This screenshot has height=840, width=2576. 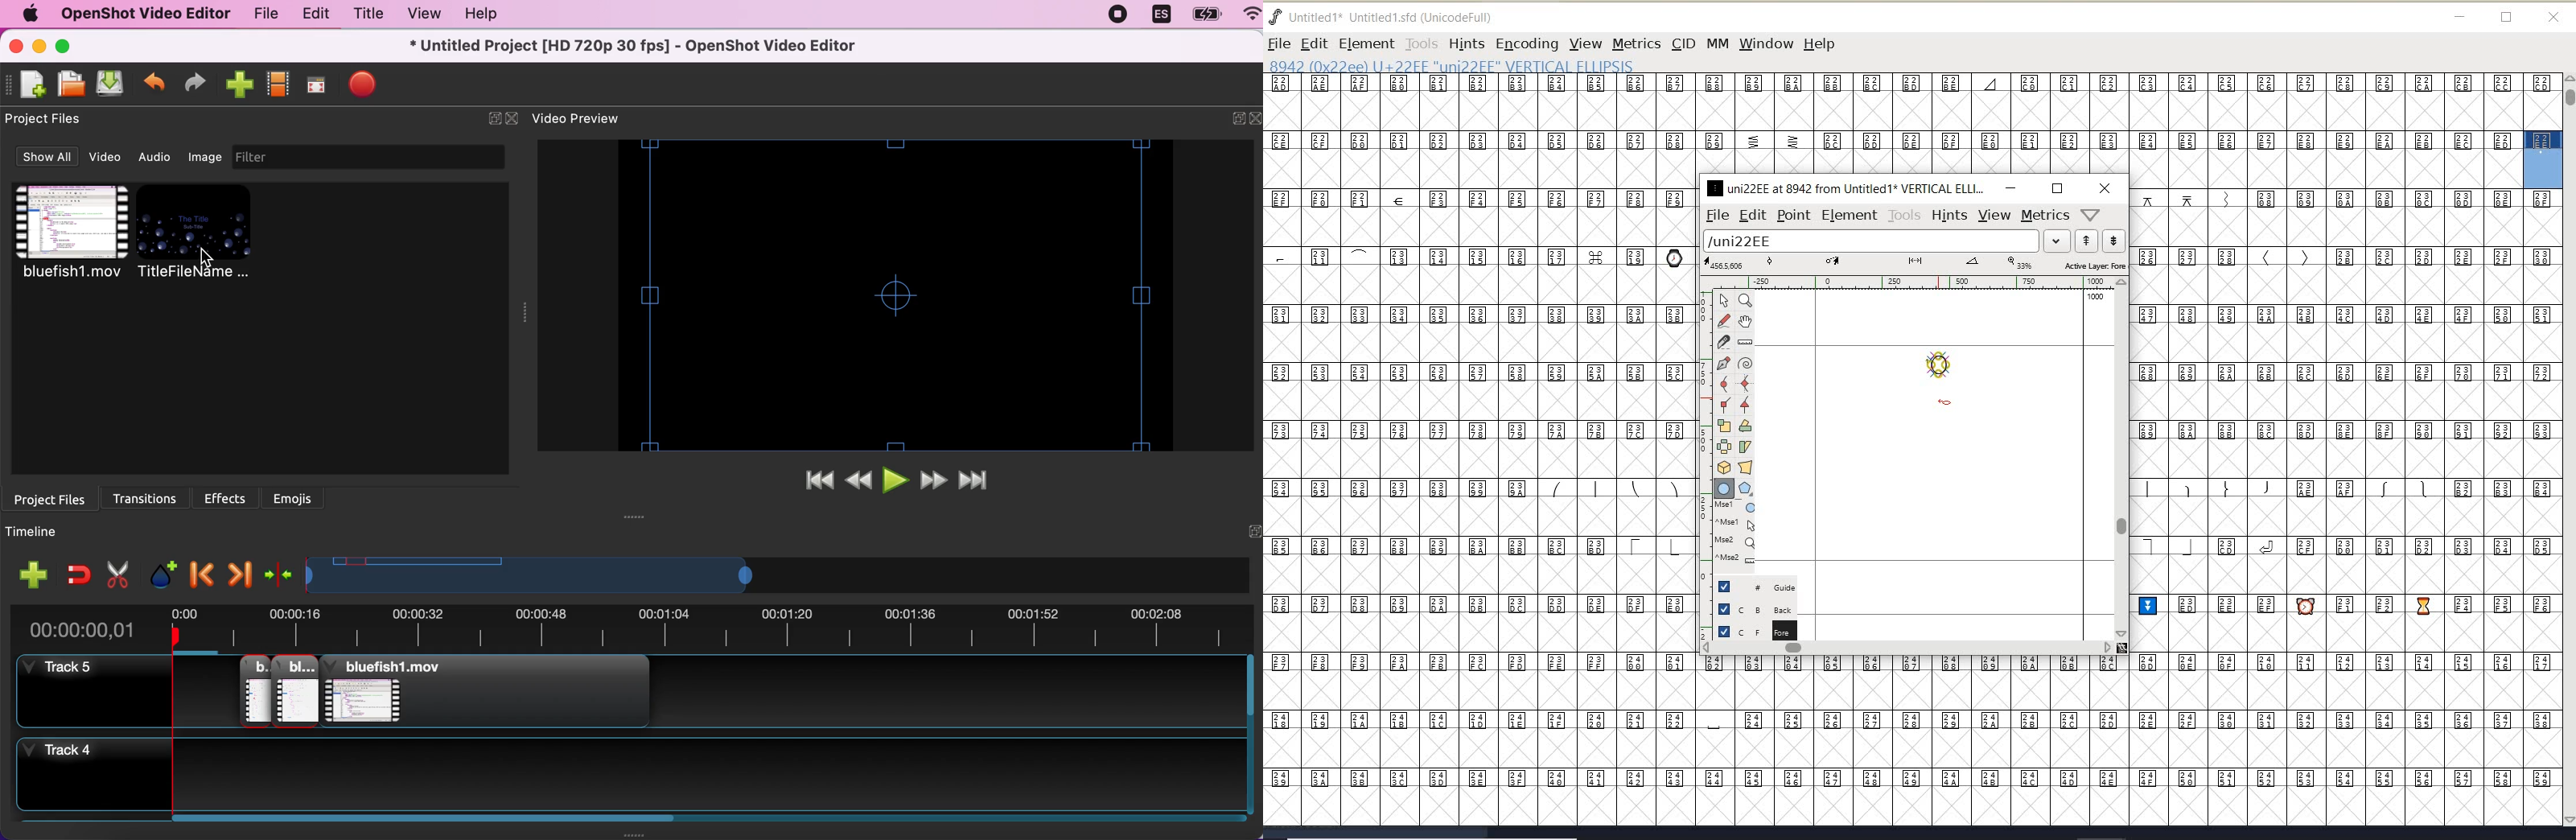 I want to click on rotate the selection, so click(x=1746, y=426).